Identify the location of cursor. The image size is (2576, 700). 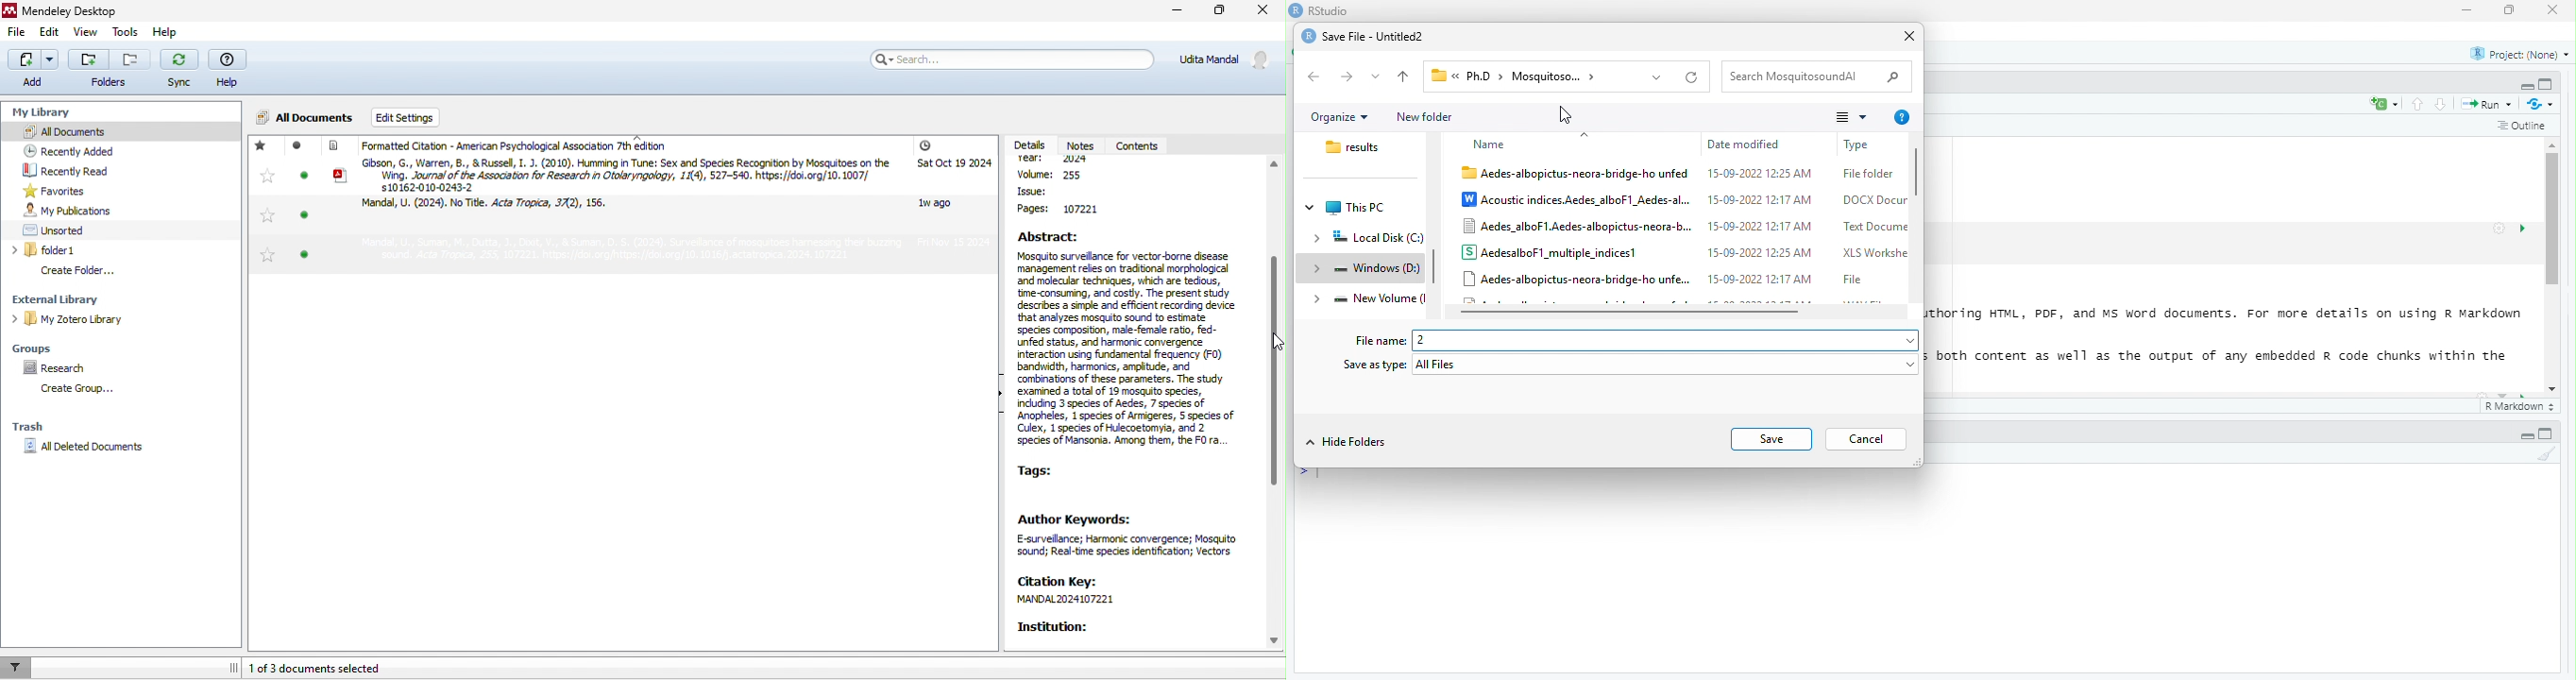
(1567, 114).